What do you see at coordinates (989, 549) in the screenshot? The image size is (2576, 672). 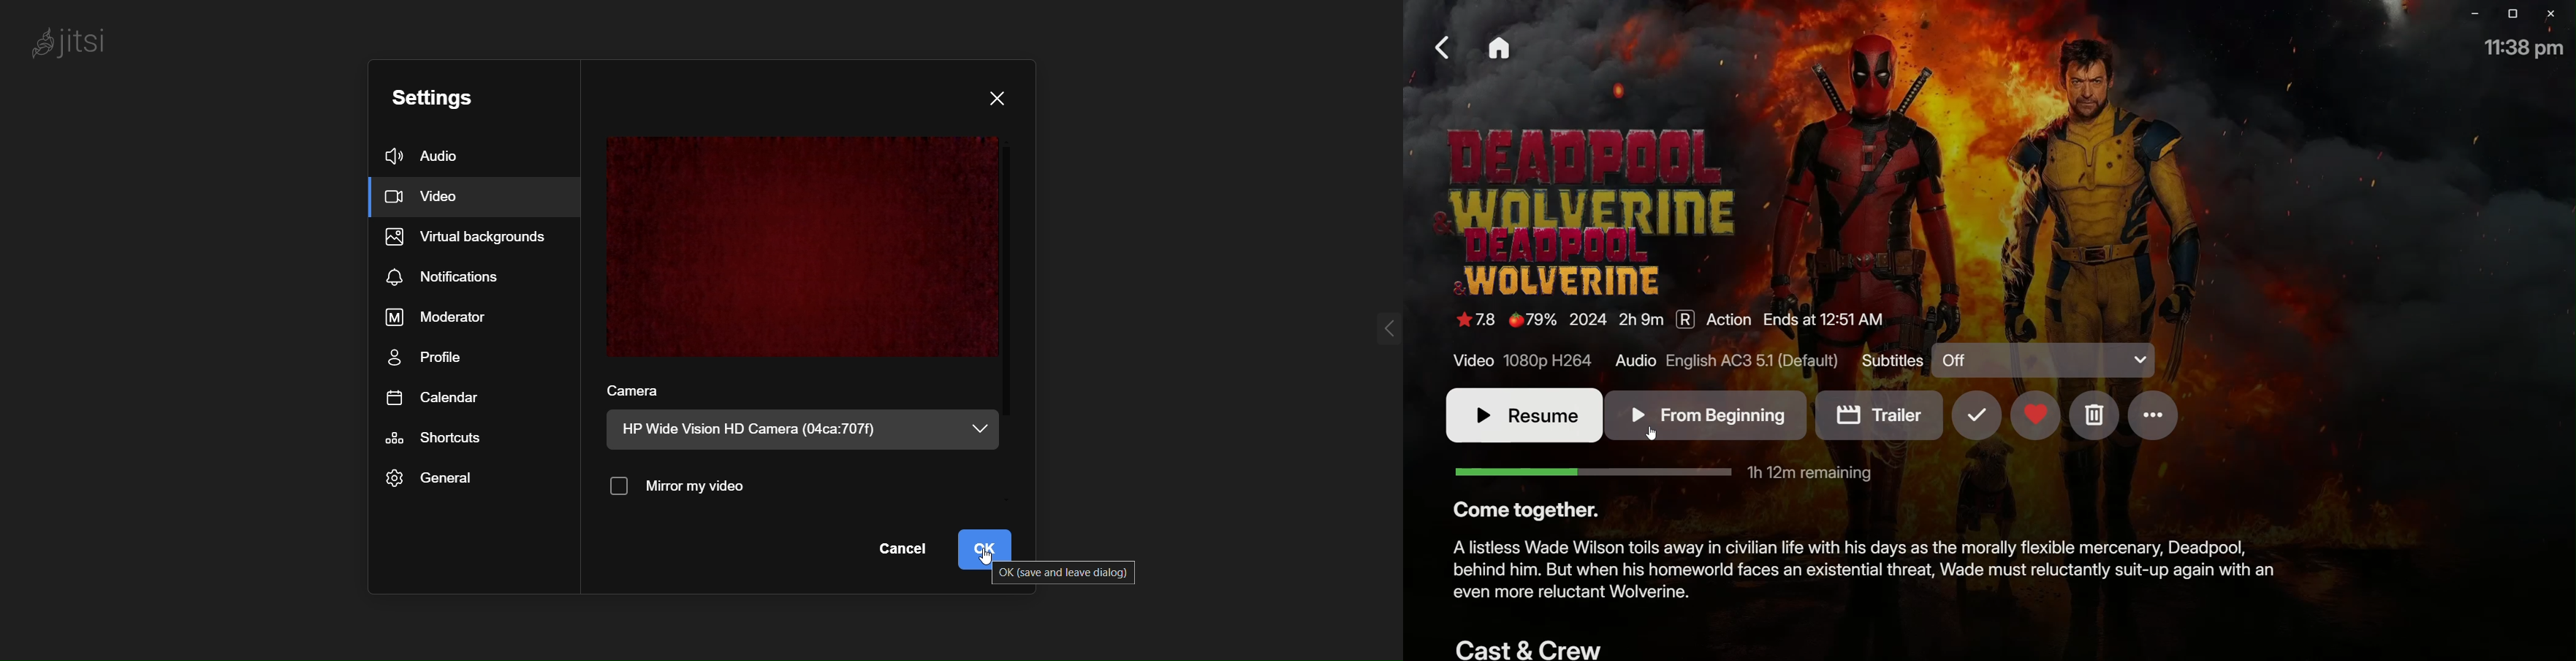 I see `ok` at bounding box center [989, 549].